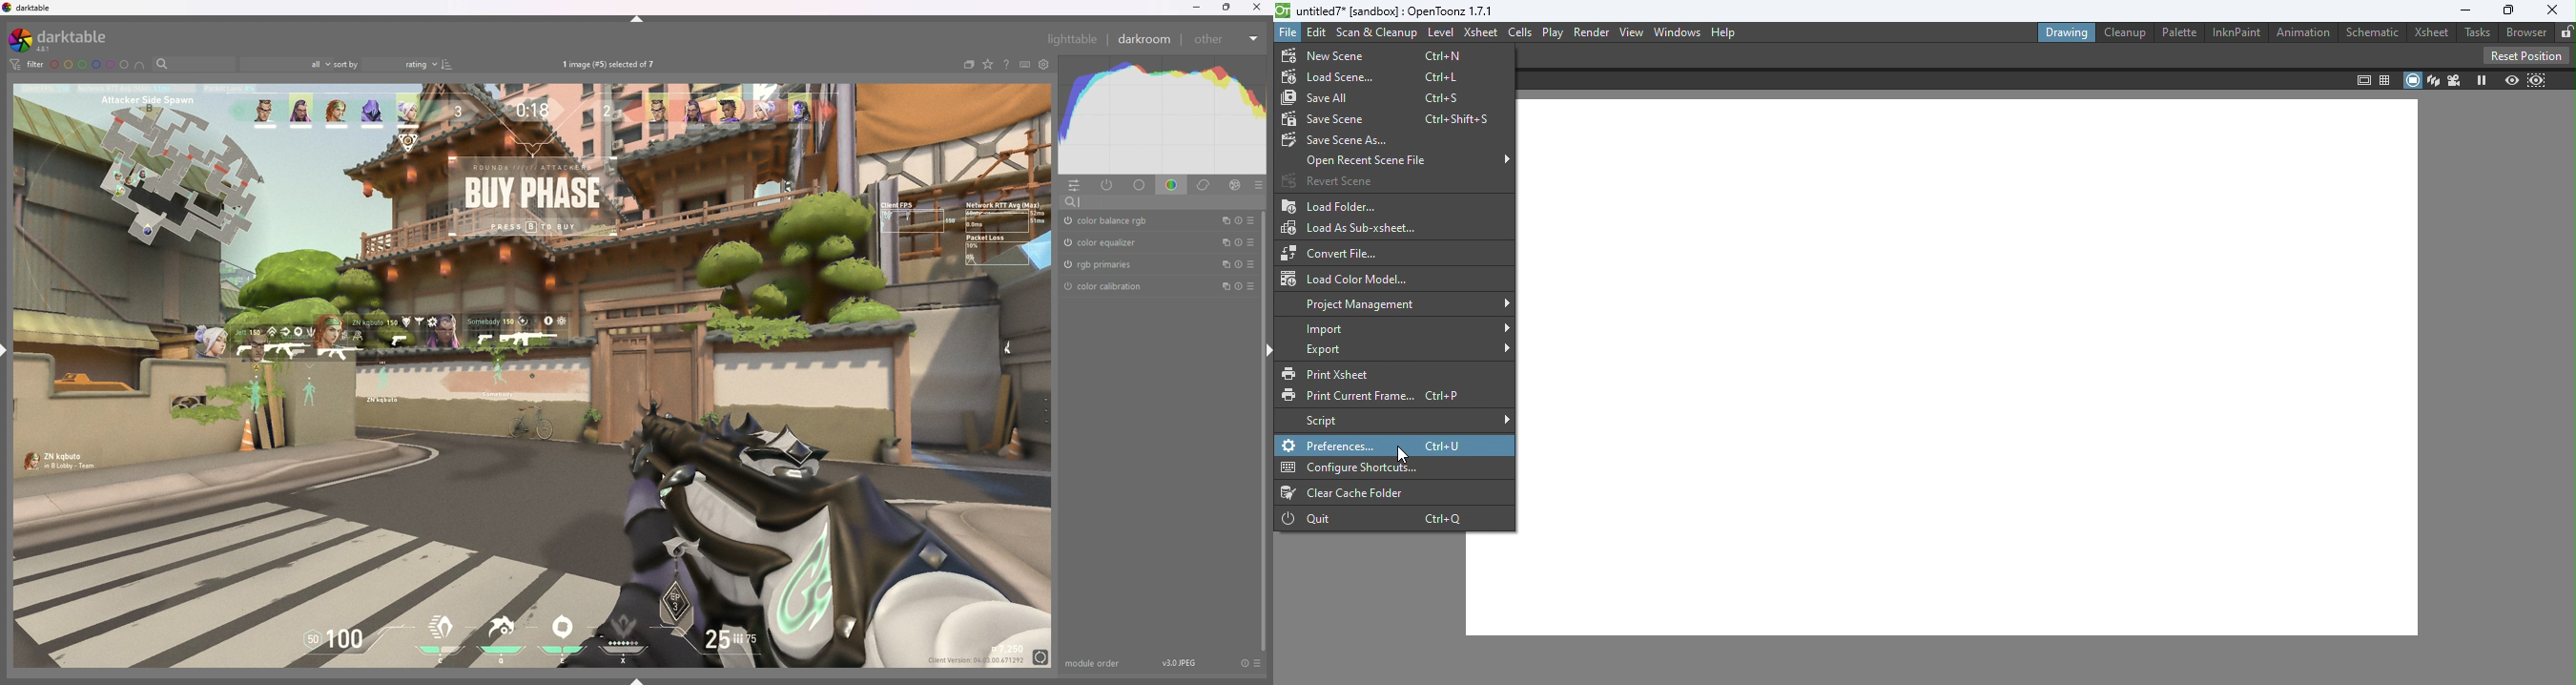 The image size is (2576, 700). I want to click on Save all, so click(1376, 98).